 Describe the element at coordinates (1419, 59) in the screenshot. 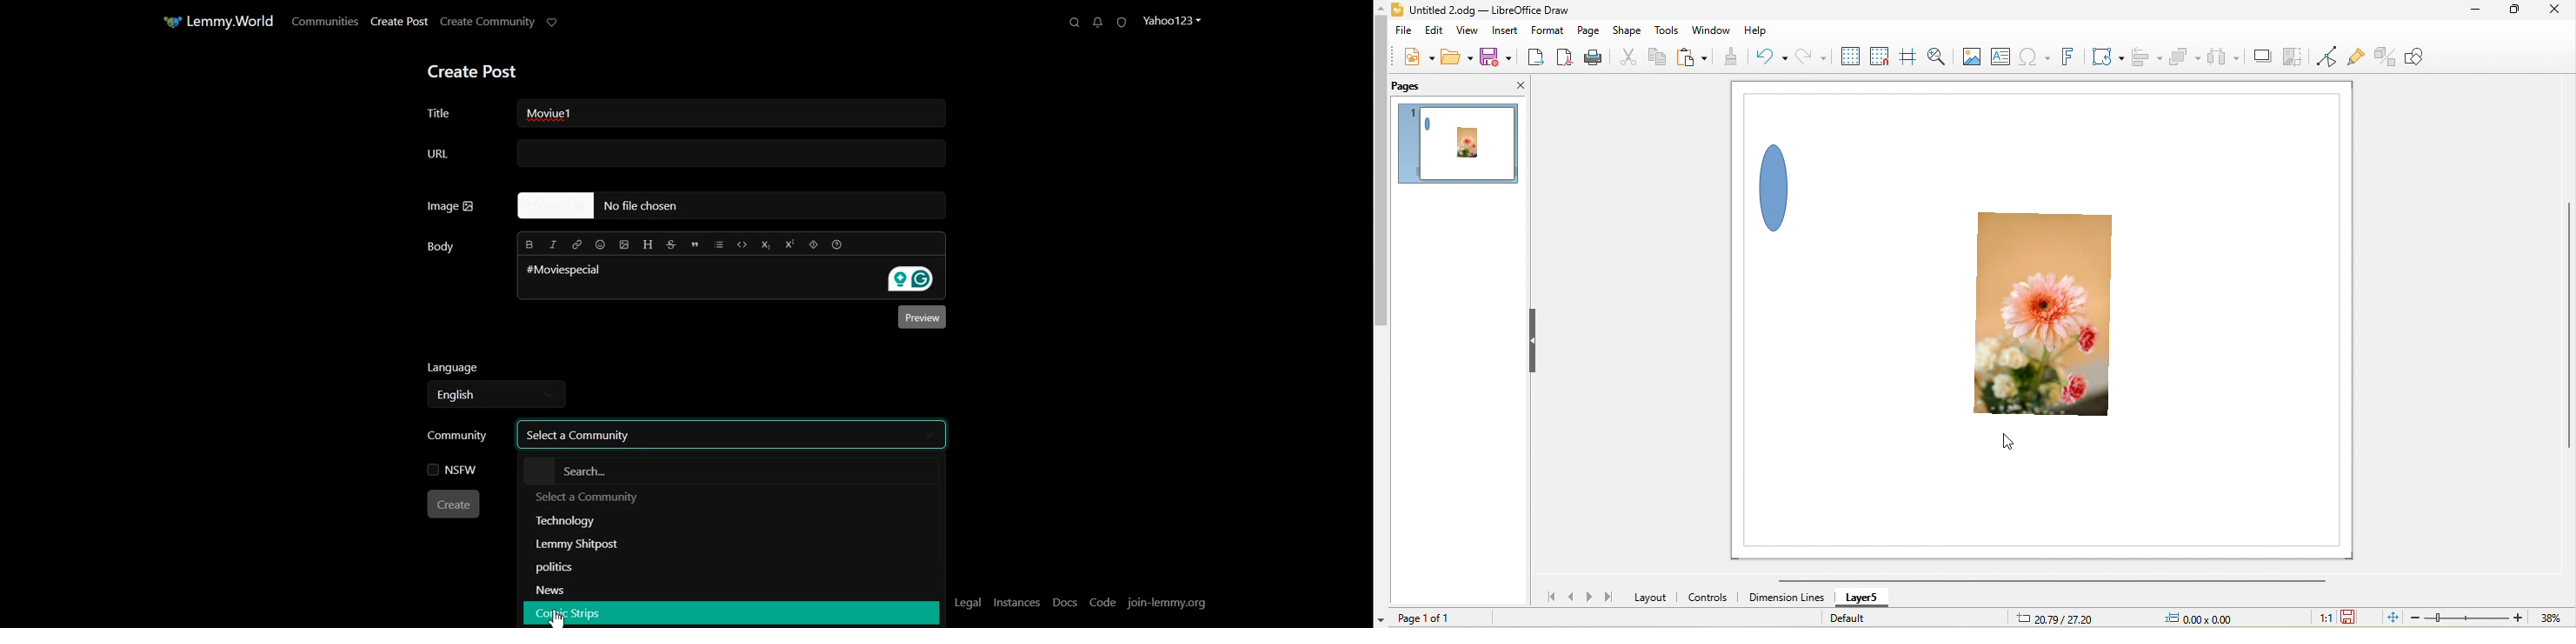

I see `new` at that location.